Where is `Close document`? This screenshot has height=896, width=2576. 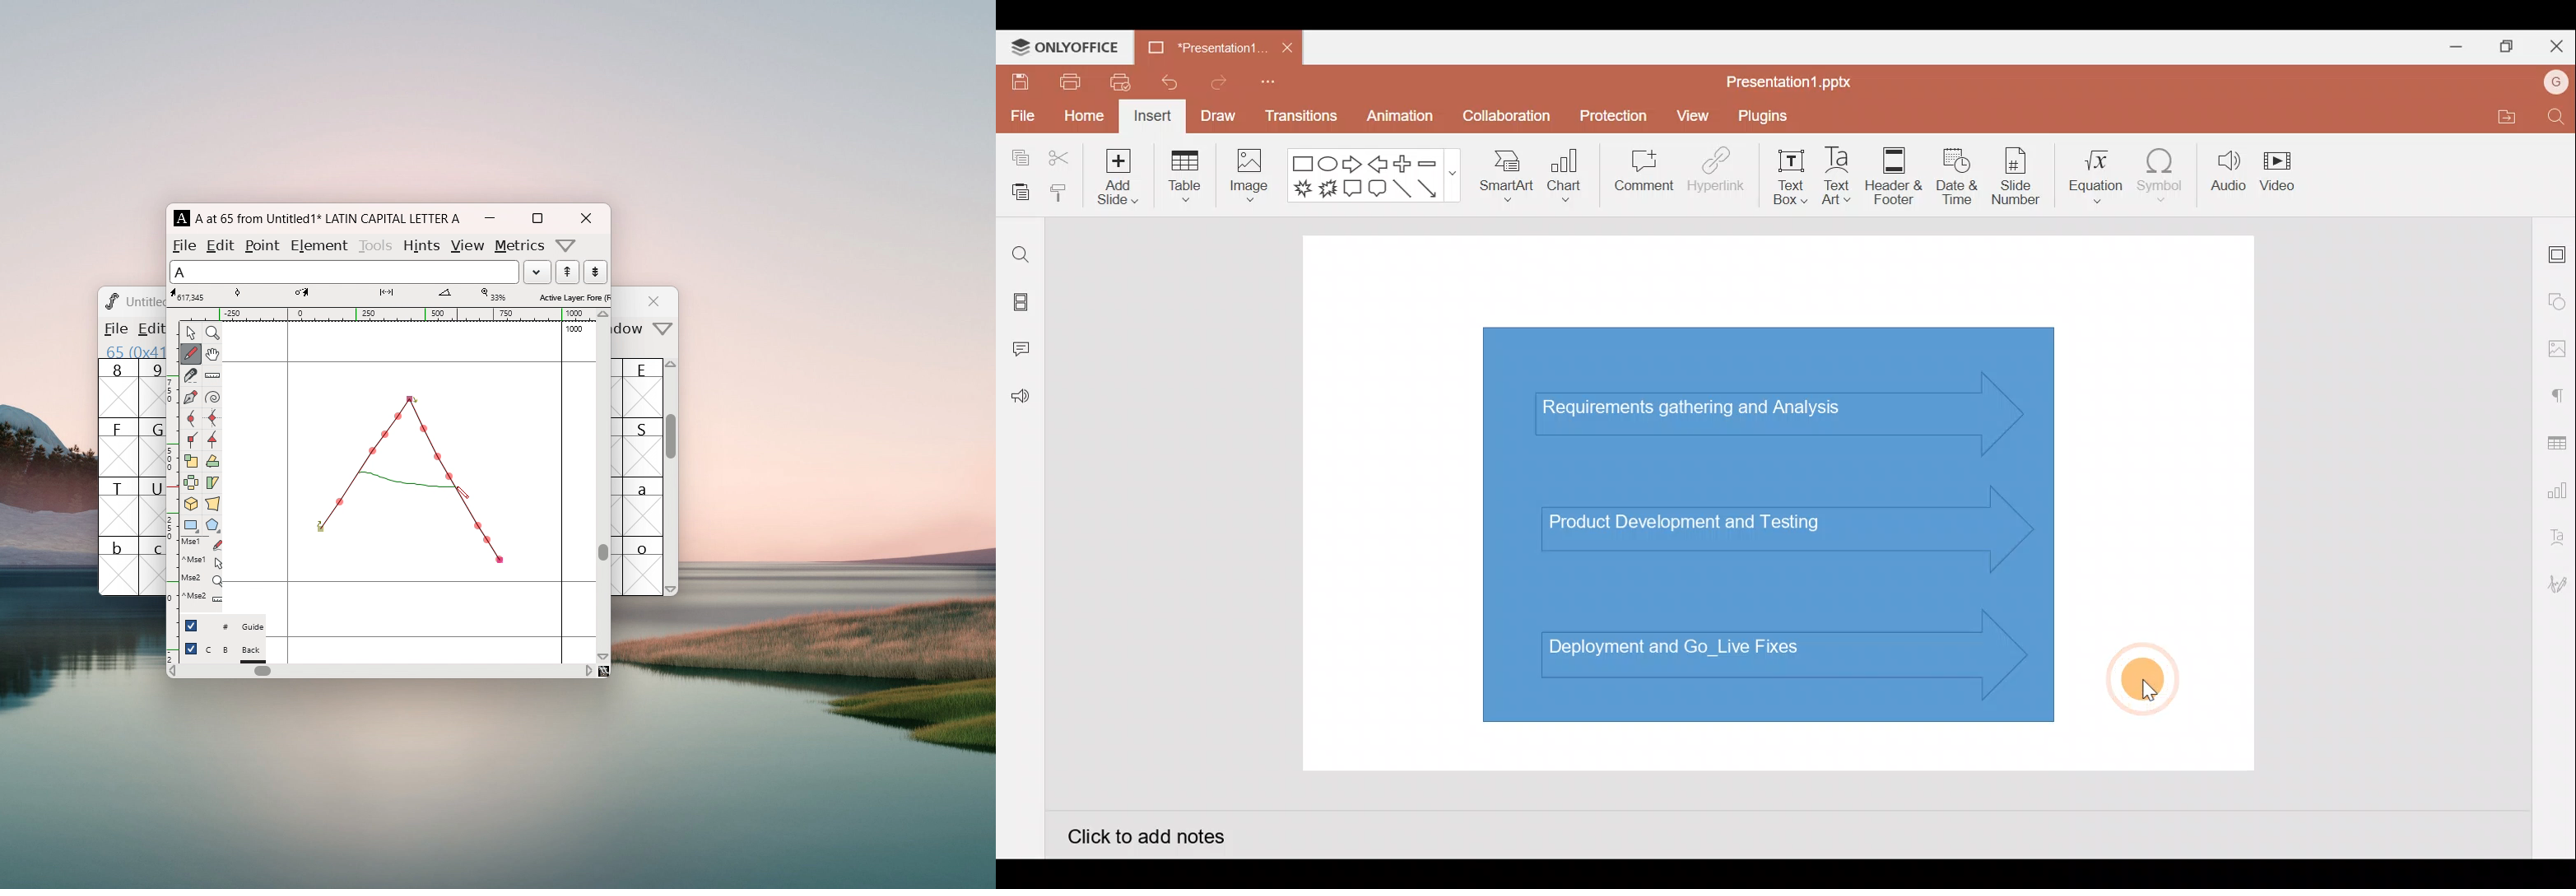 Close document is located at coordinates (1287, 44).